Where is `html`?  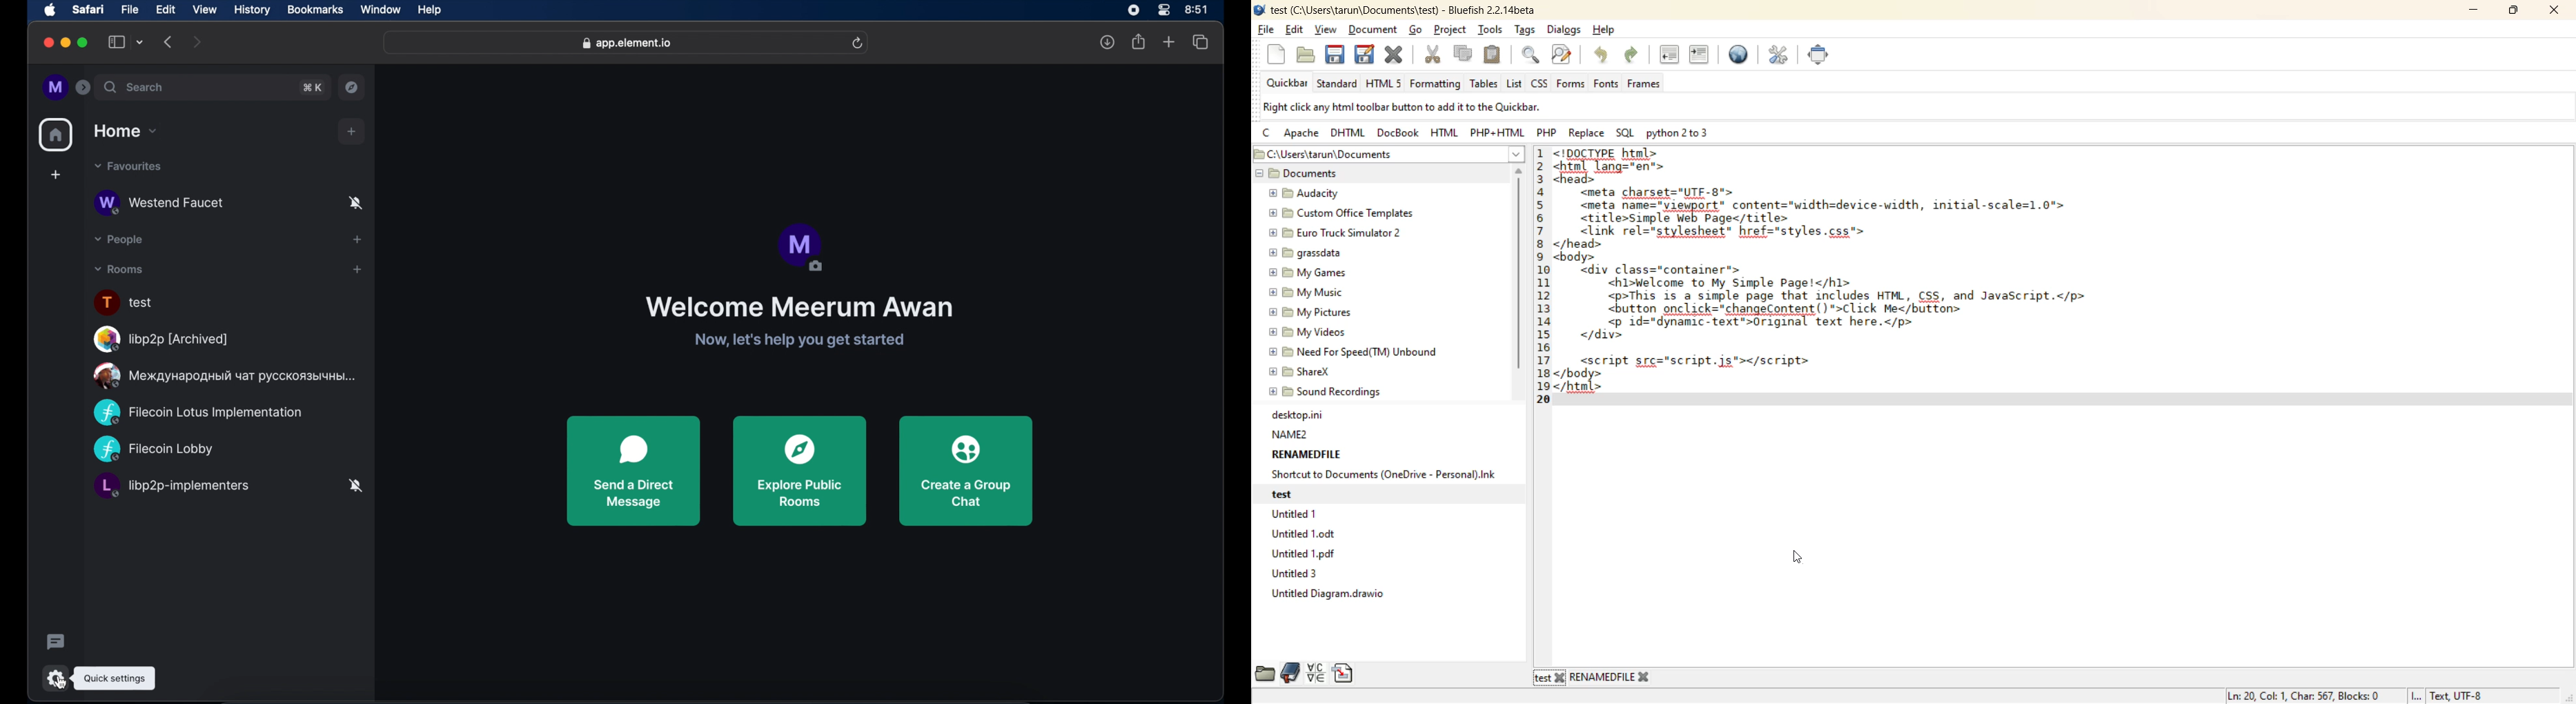
html is located at coordinates (1444, 134).